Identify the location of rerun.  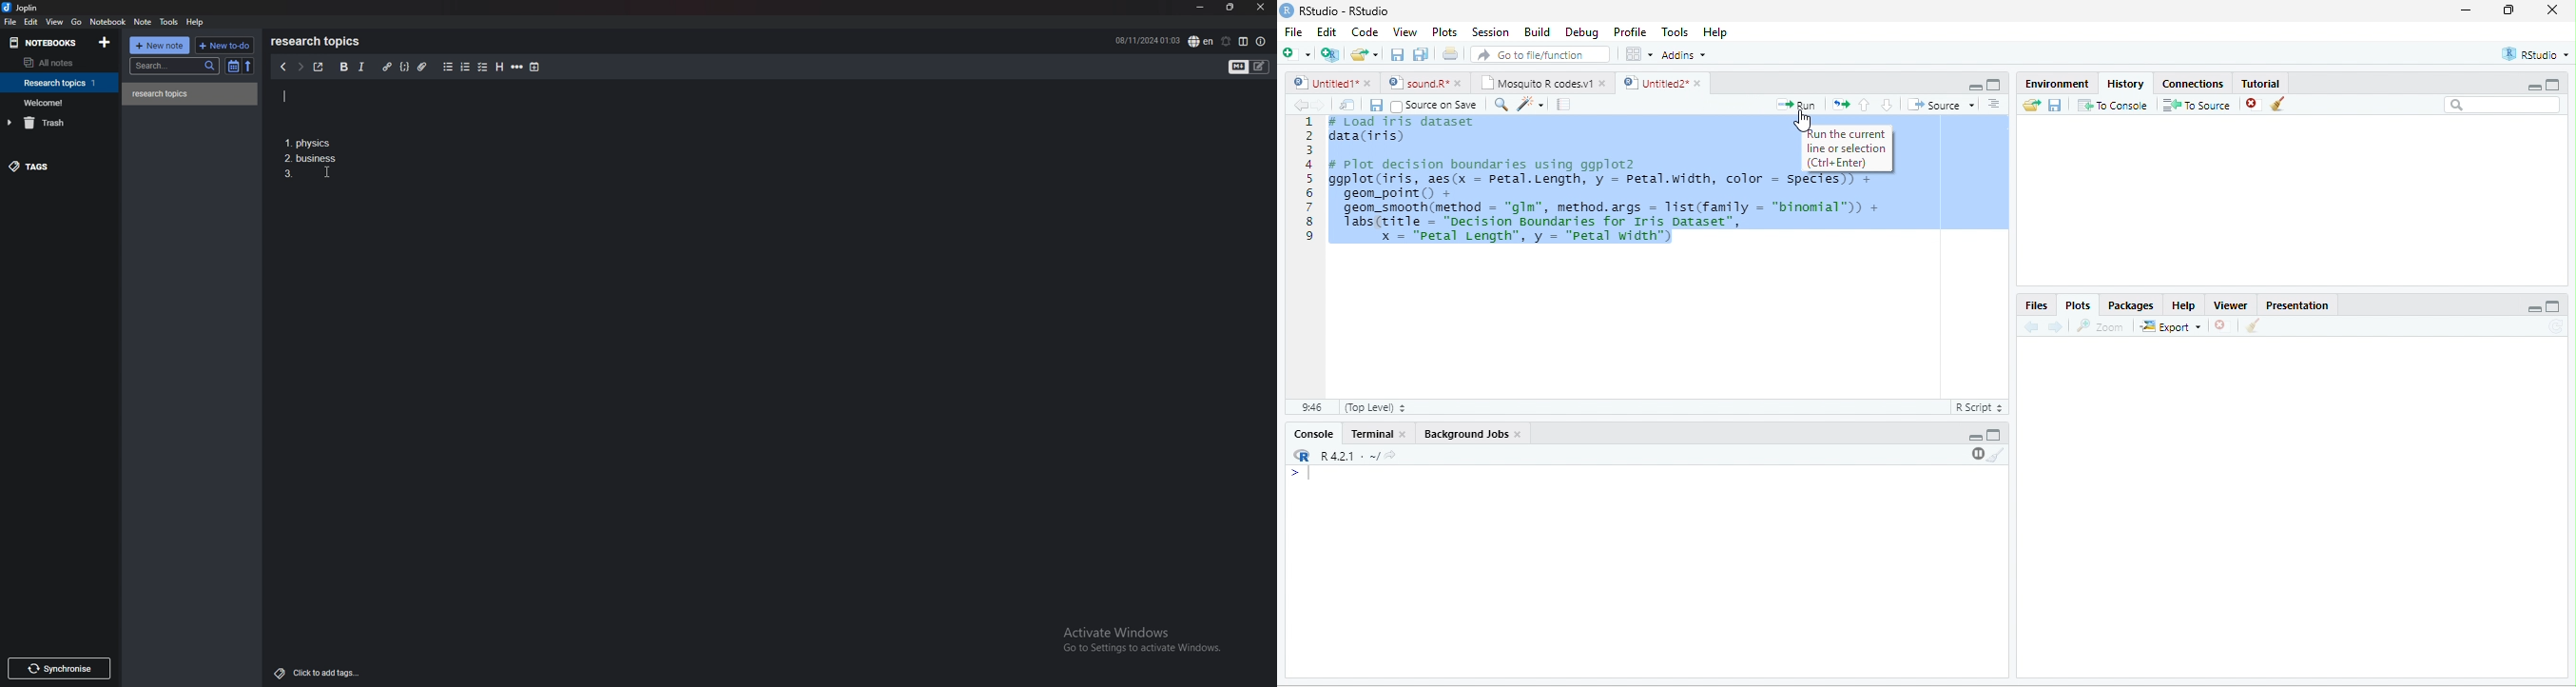
(1840, 105).